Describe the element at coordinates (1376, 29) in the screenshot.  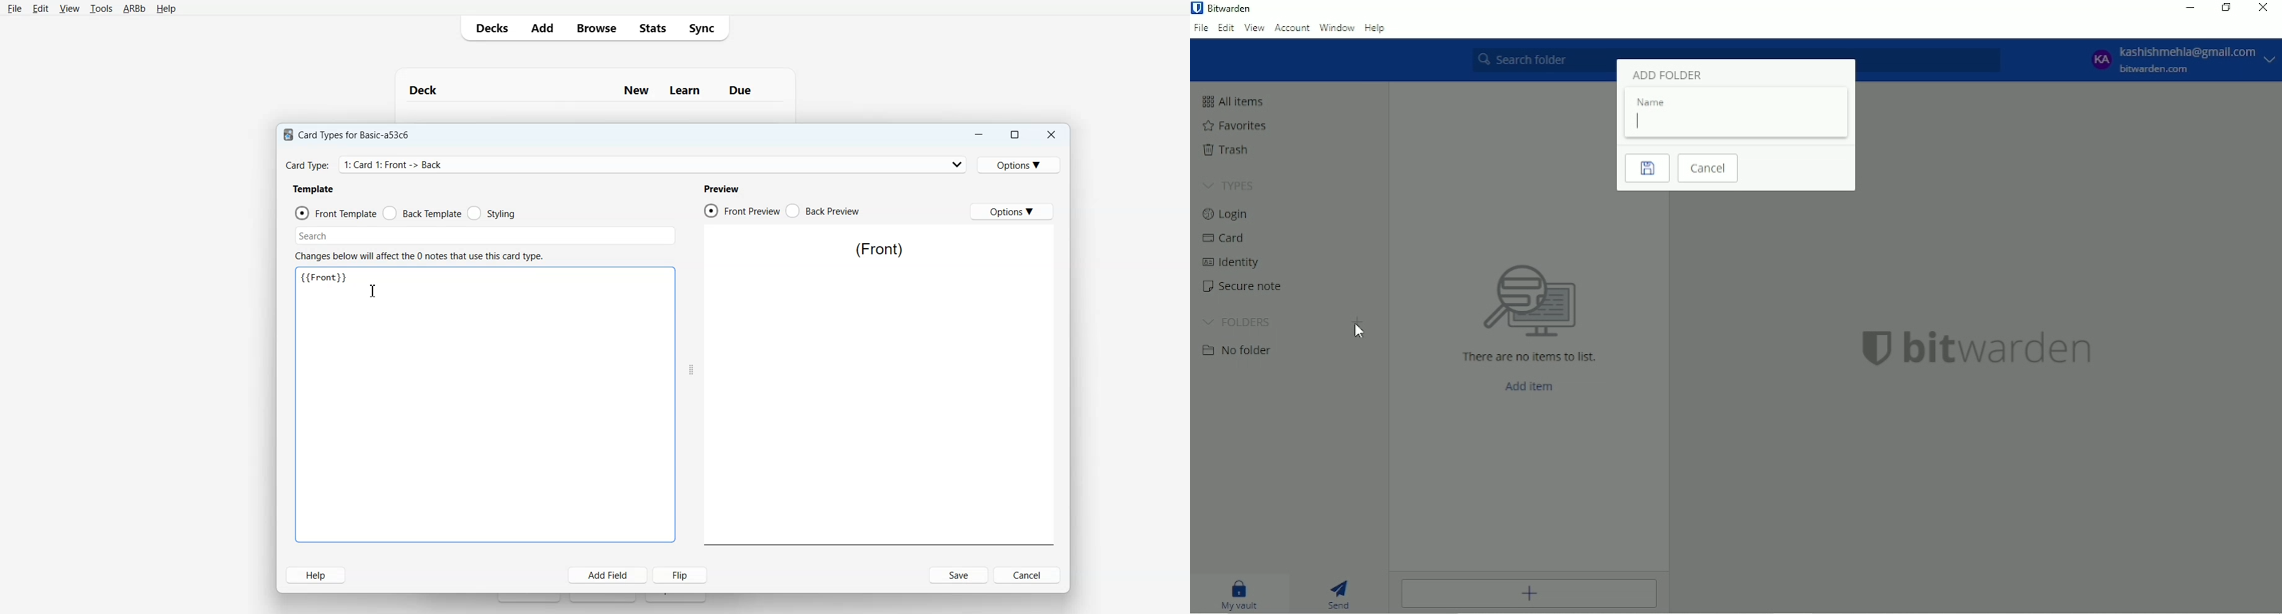
I see `Help` at that location.